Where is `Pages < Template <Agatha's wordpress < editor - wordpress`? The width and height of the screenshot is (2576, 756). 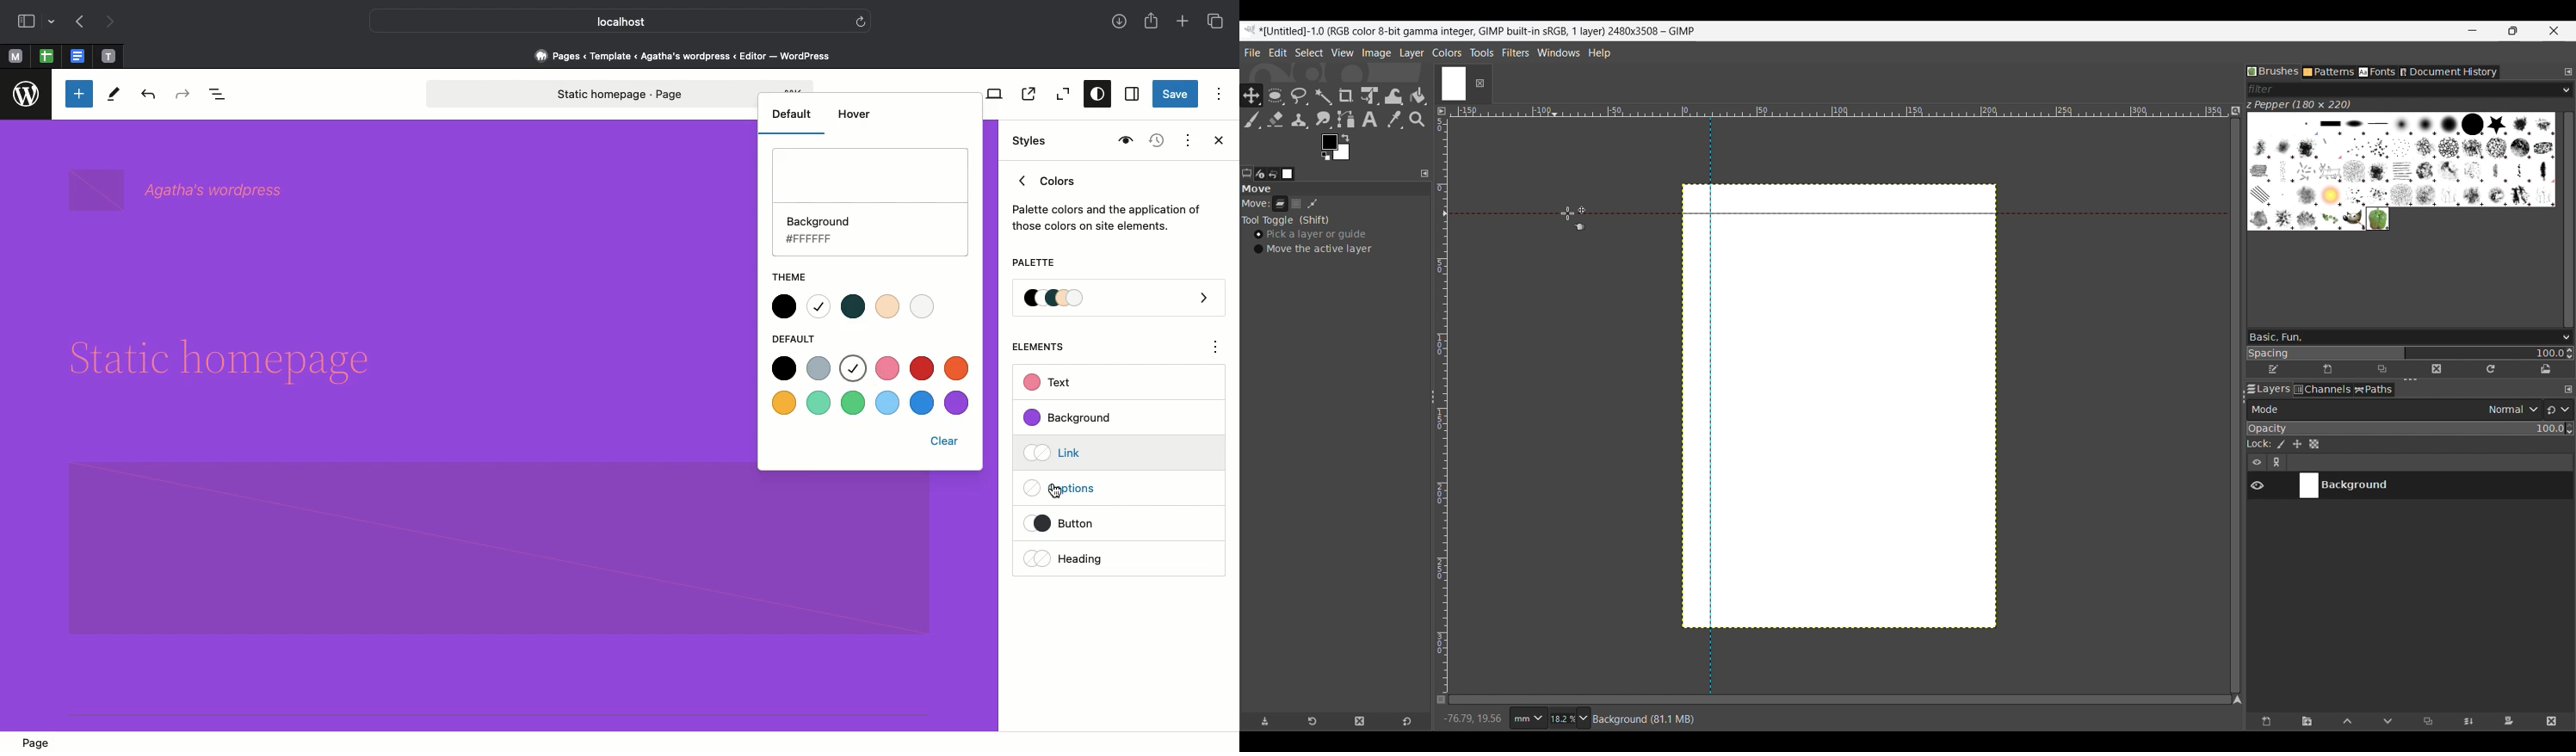 Pages < Template <Agatha's wordpress < editor - wordpress is located at coordinates (689, 55).